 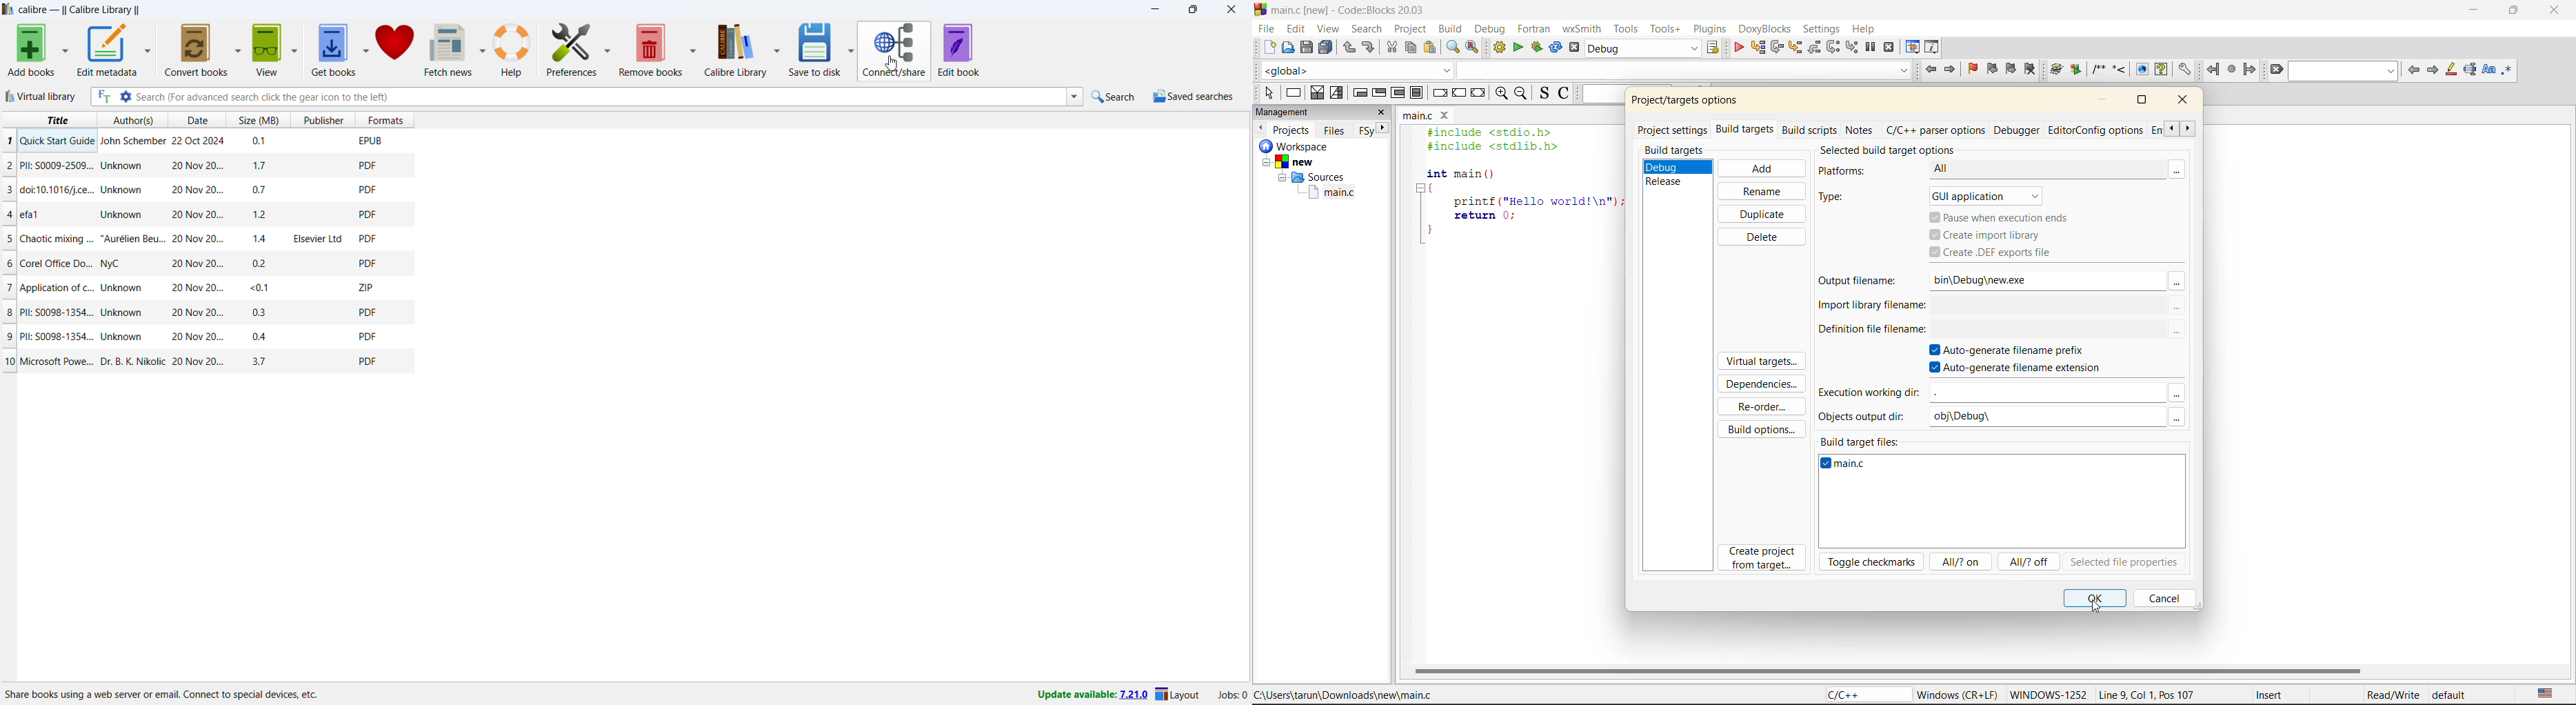 What do you see at coordinates (2231, 70) in the screenshot?
I see `last jump` at bounding box center [2231, 70].